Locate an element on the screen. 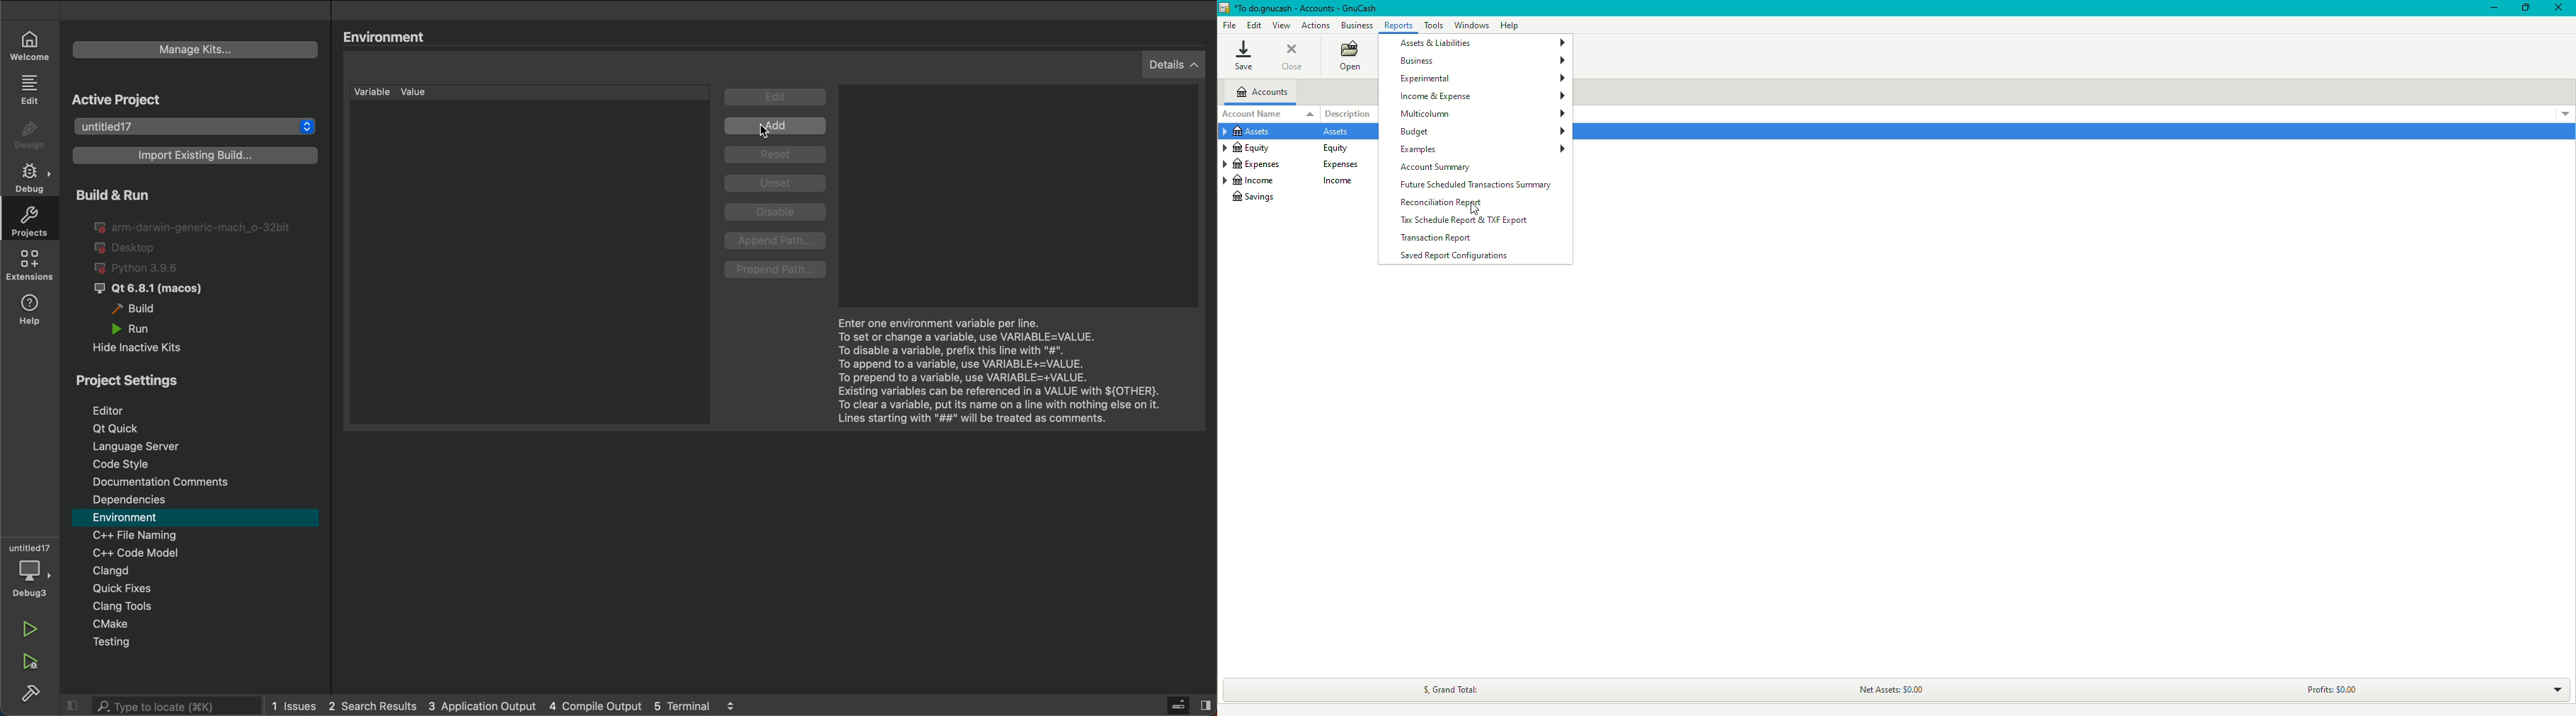 This screenshot has width=2576, height=728. Profits is located at coordinates (2323, 688).